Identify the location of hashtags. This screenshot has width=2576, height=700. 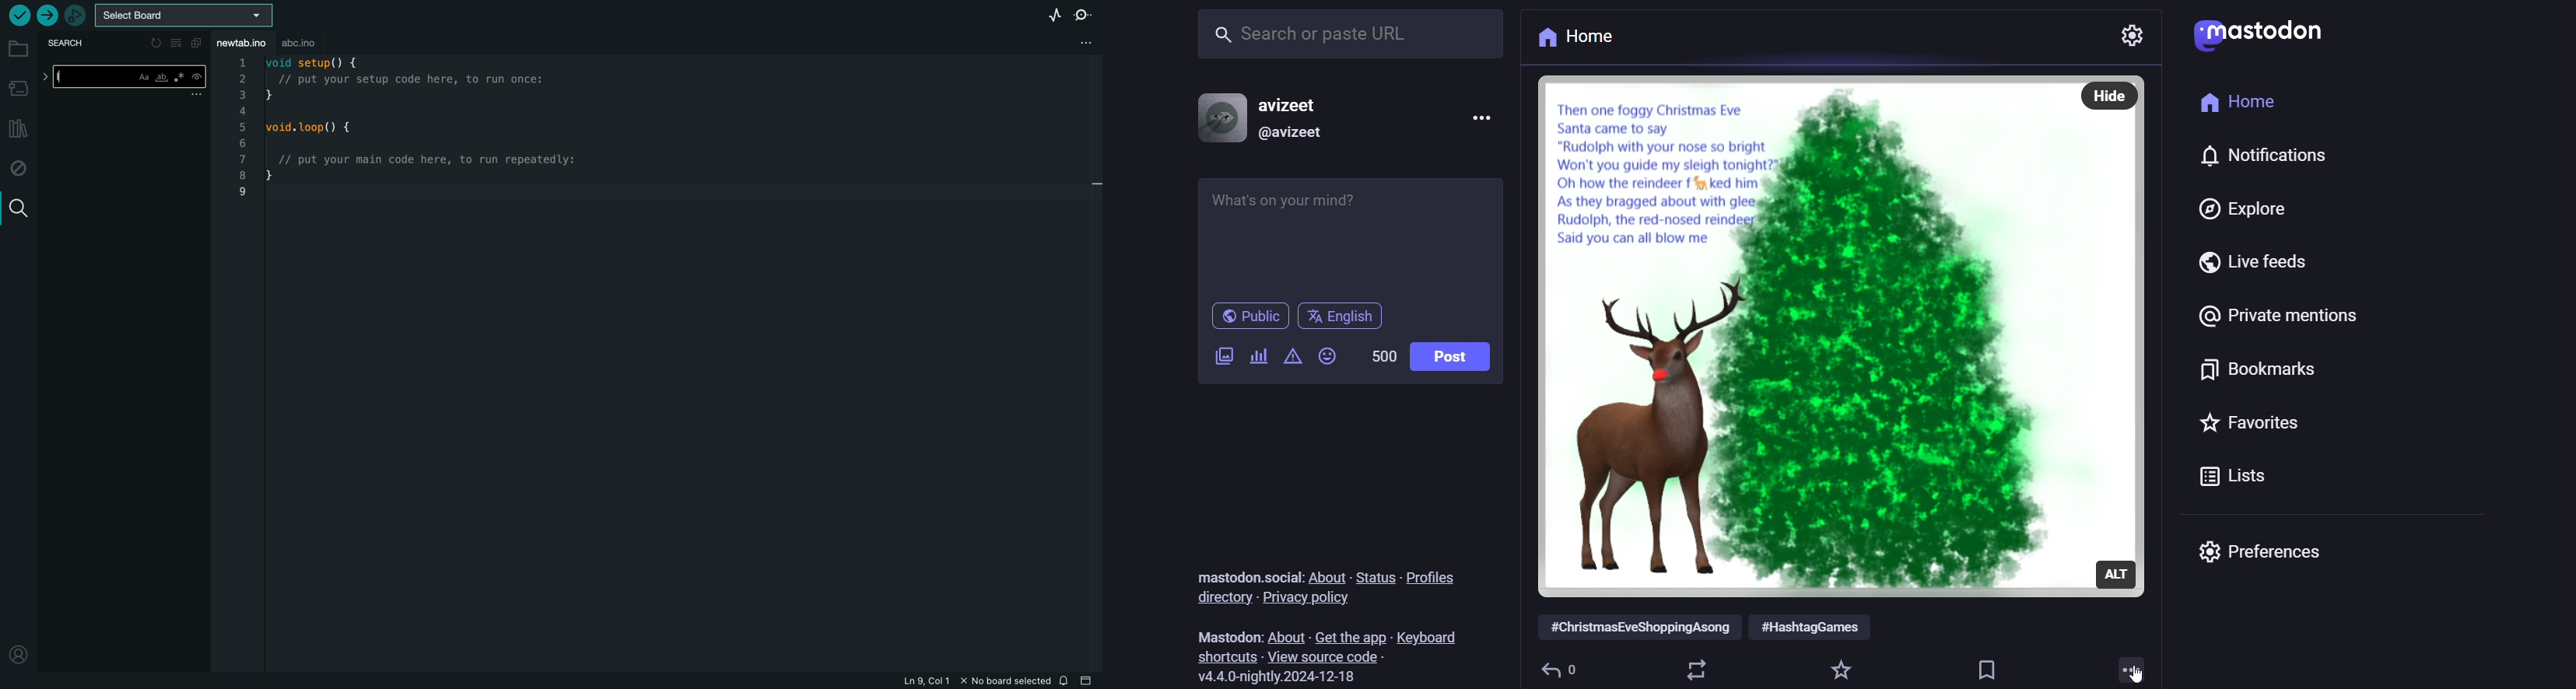
(1705, 628).